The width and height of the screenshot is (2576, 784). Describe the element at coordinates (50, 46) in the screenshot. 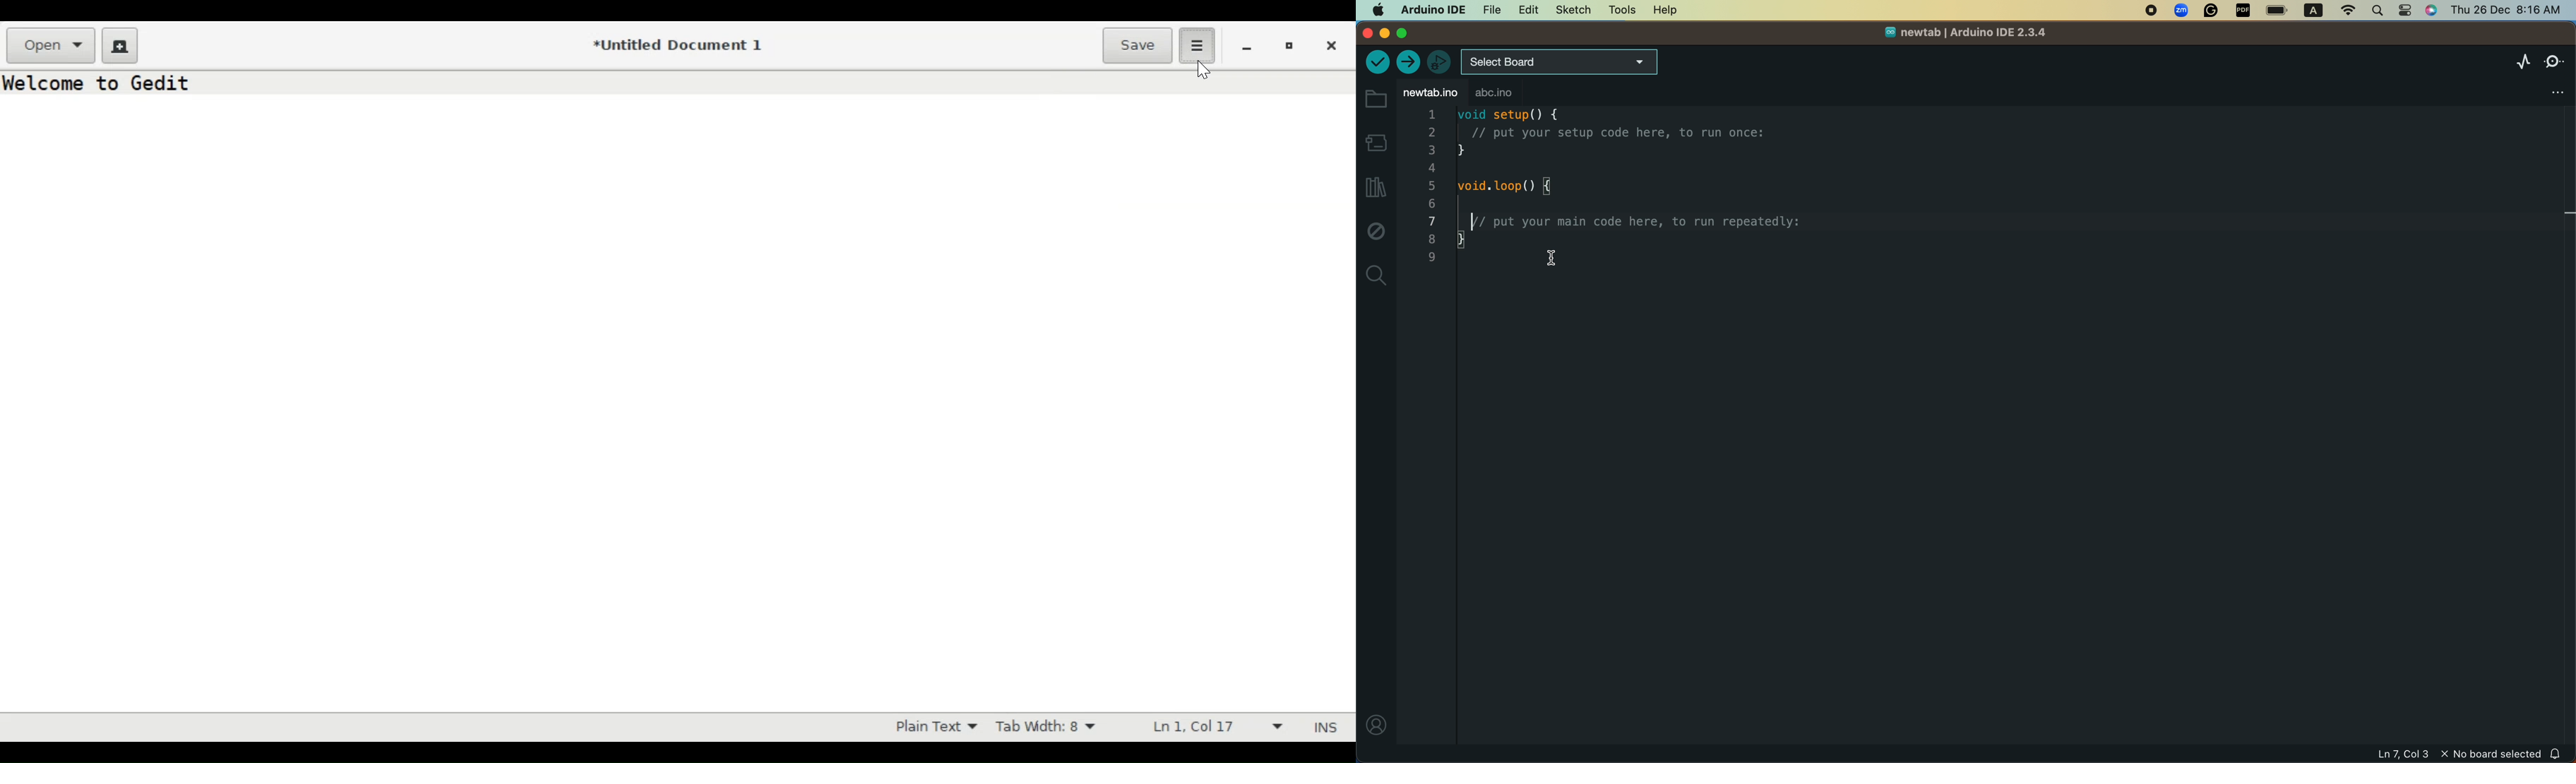

I see `Open` at that location.